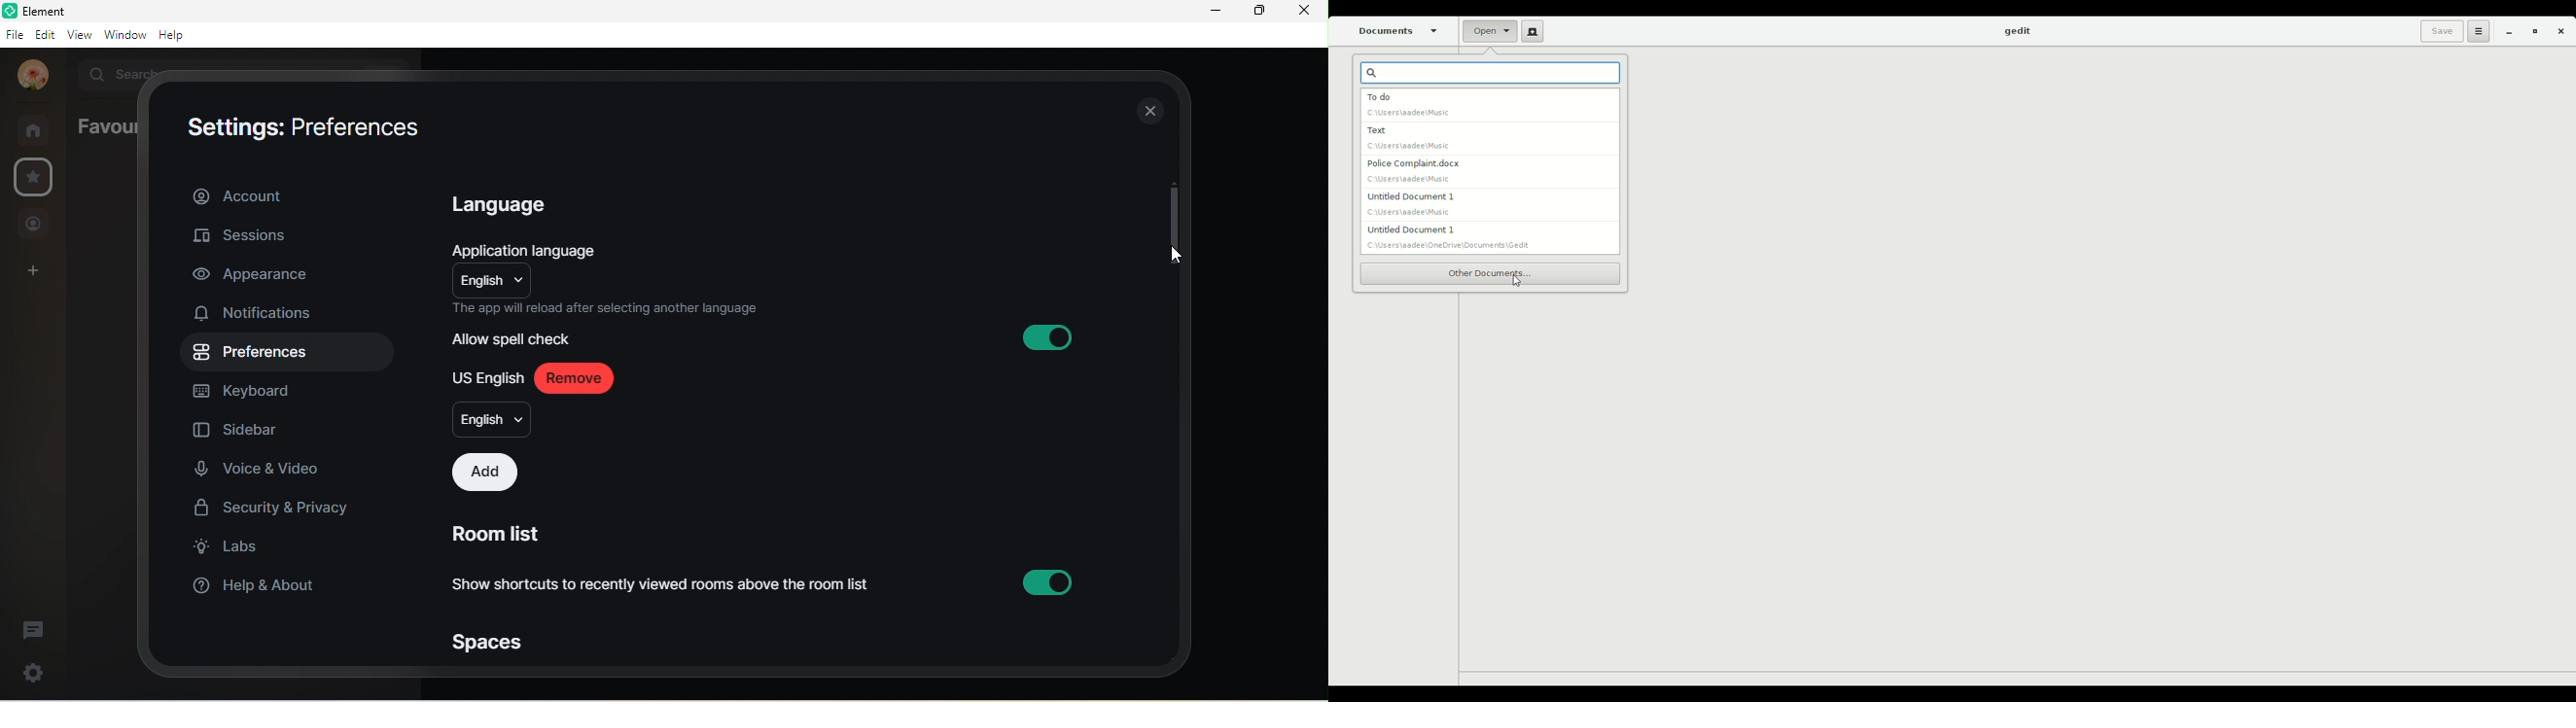  I want to click on help and about, so click(256, 588).